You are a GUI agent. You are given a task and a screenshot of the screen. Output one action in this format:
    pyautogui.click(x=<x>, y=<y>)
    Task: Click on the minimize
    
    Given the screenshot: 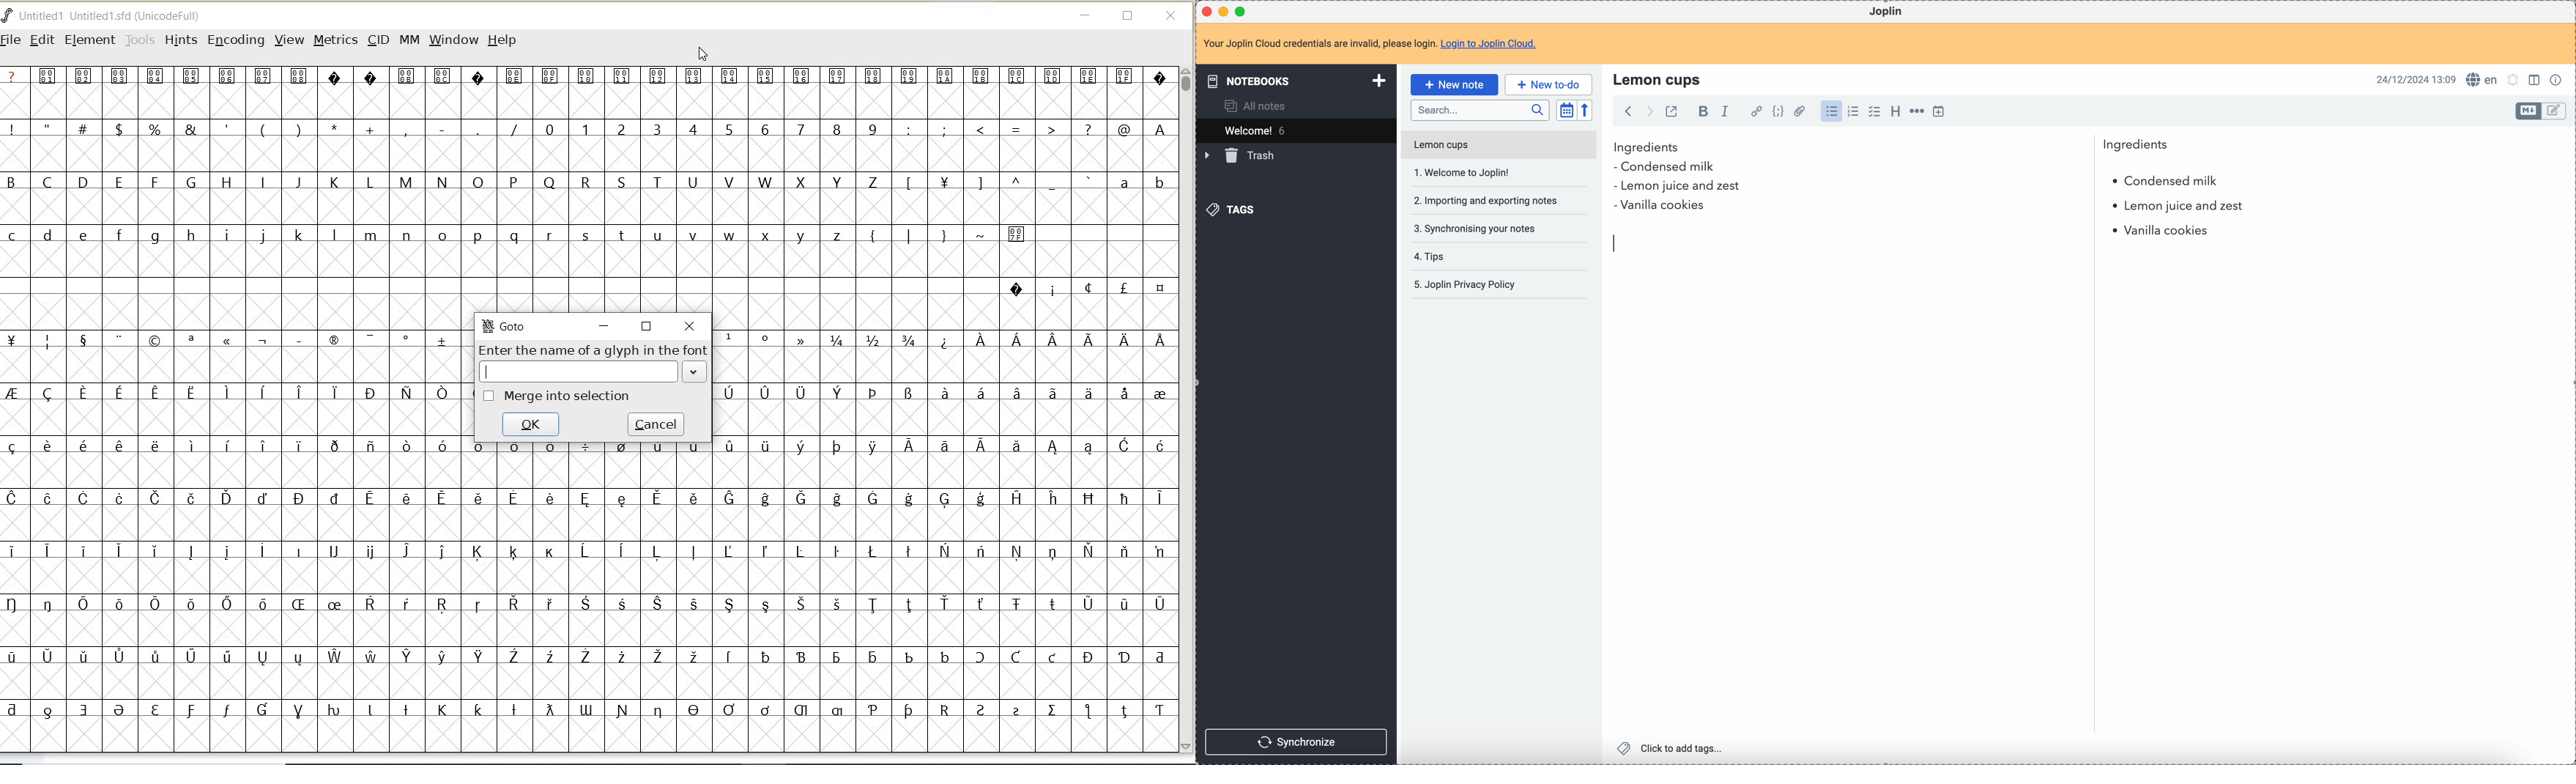 What is the action you would take?
    pyautogui.click(x=604, y=325)
    